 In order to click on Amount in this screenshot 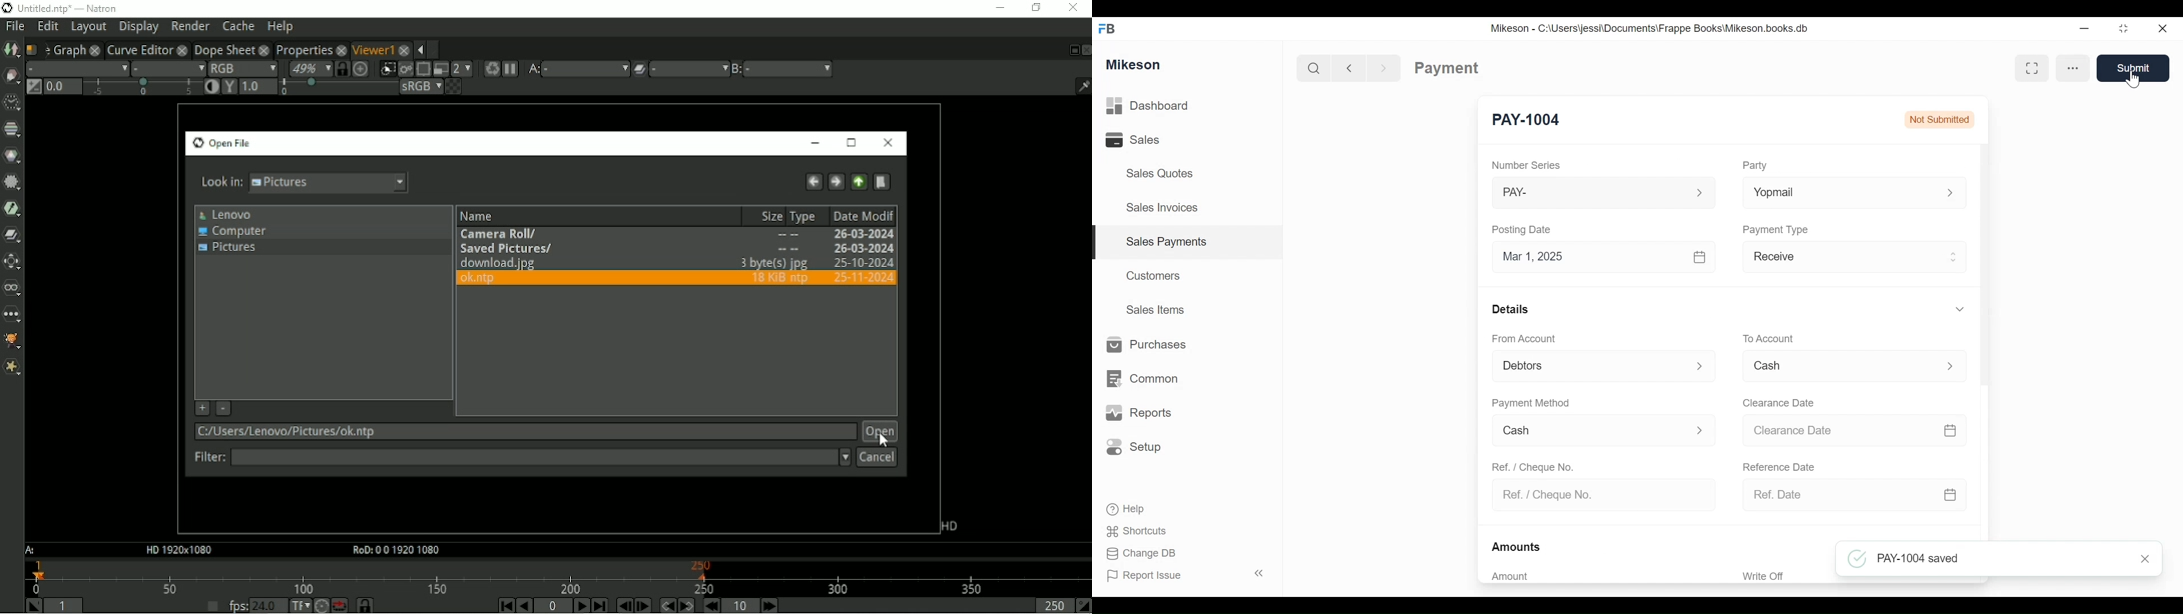, I will do `click(1516, 576)`.